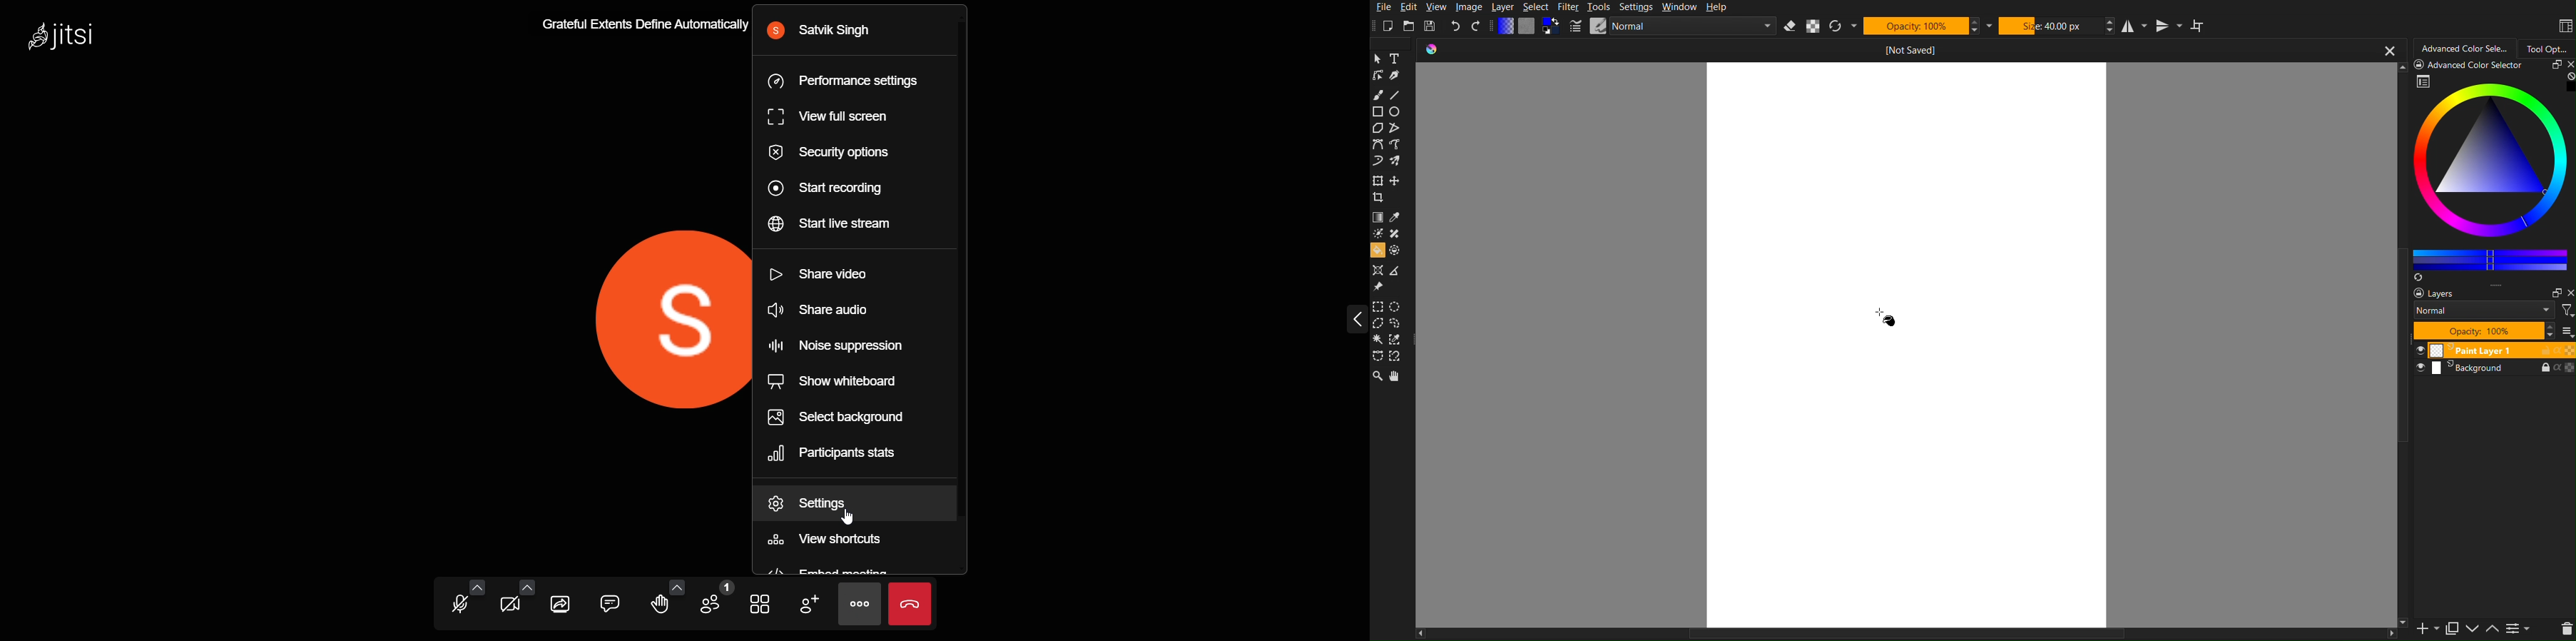 The height and width of the screenshot is (644, 2576). Describe the element at coordinates (1672, 26) in the screenshot. I see `Normal` at that location.